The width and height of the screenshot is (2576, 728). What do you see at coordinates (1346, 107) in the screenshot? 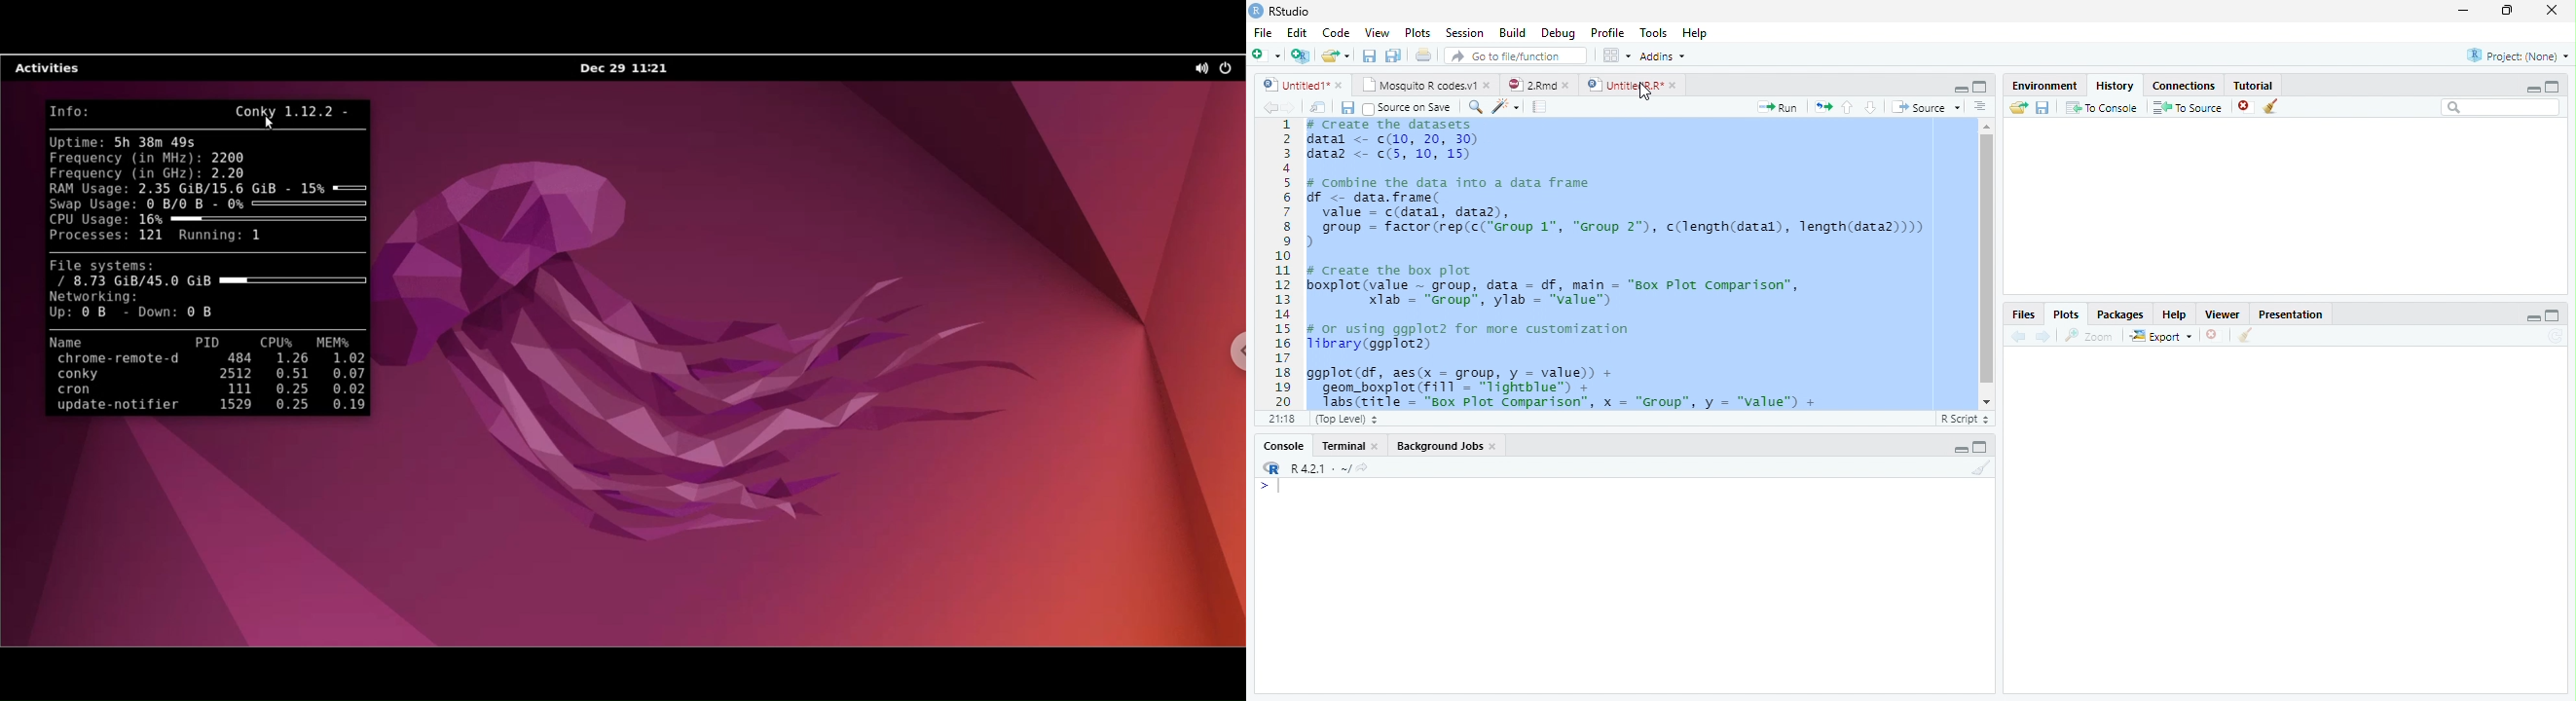
I see `Save current document` at bounding box center [1346, 107].